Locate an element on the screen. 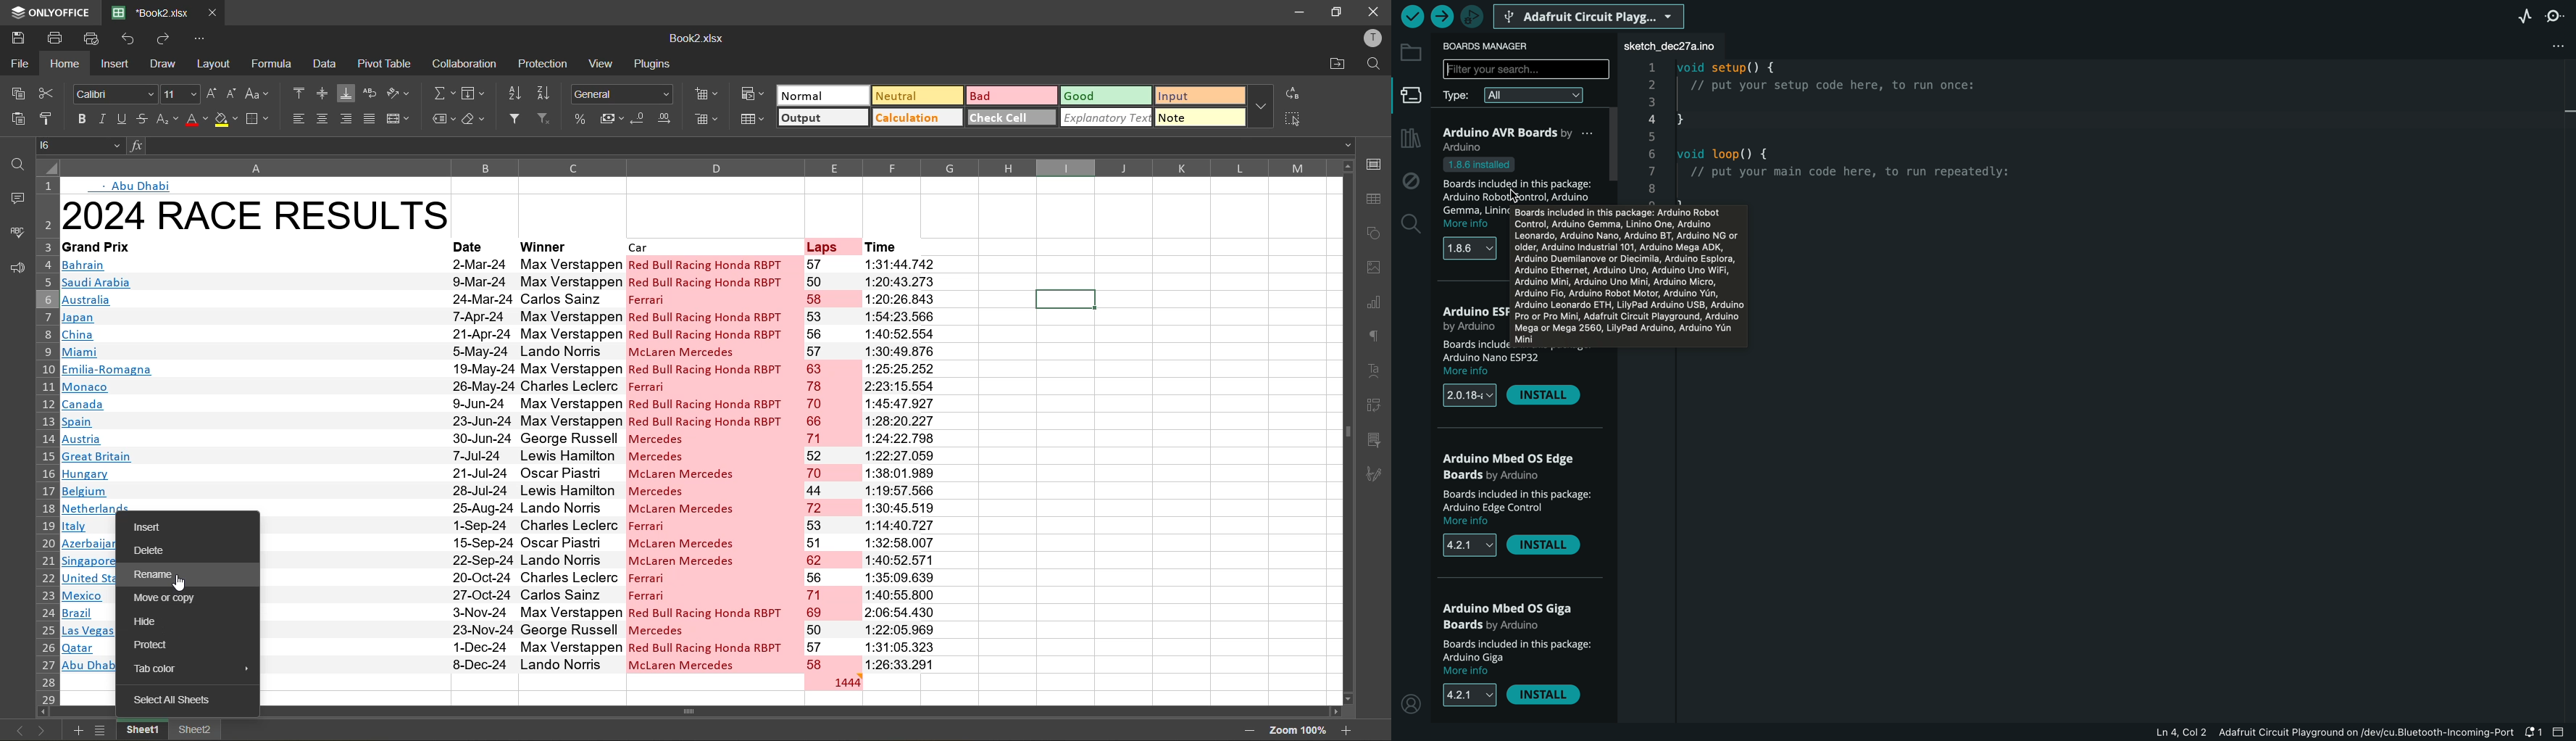 The width and height of the screenshot is (2576, 756). check cell is located at coordinates (1008, 117).